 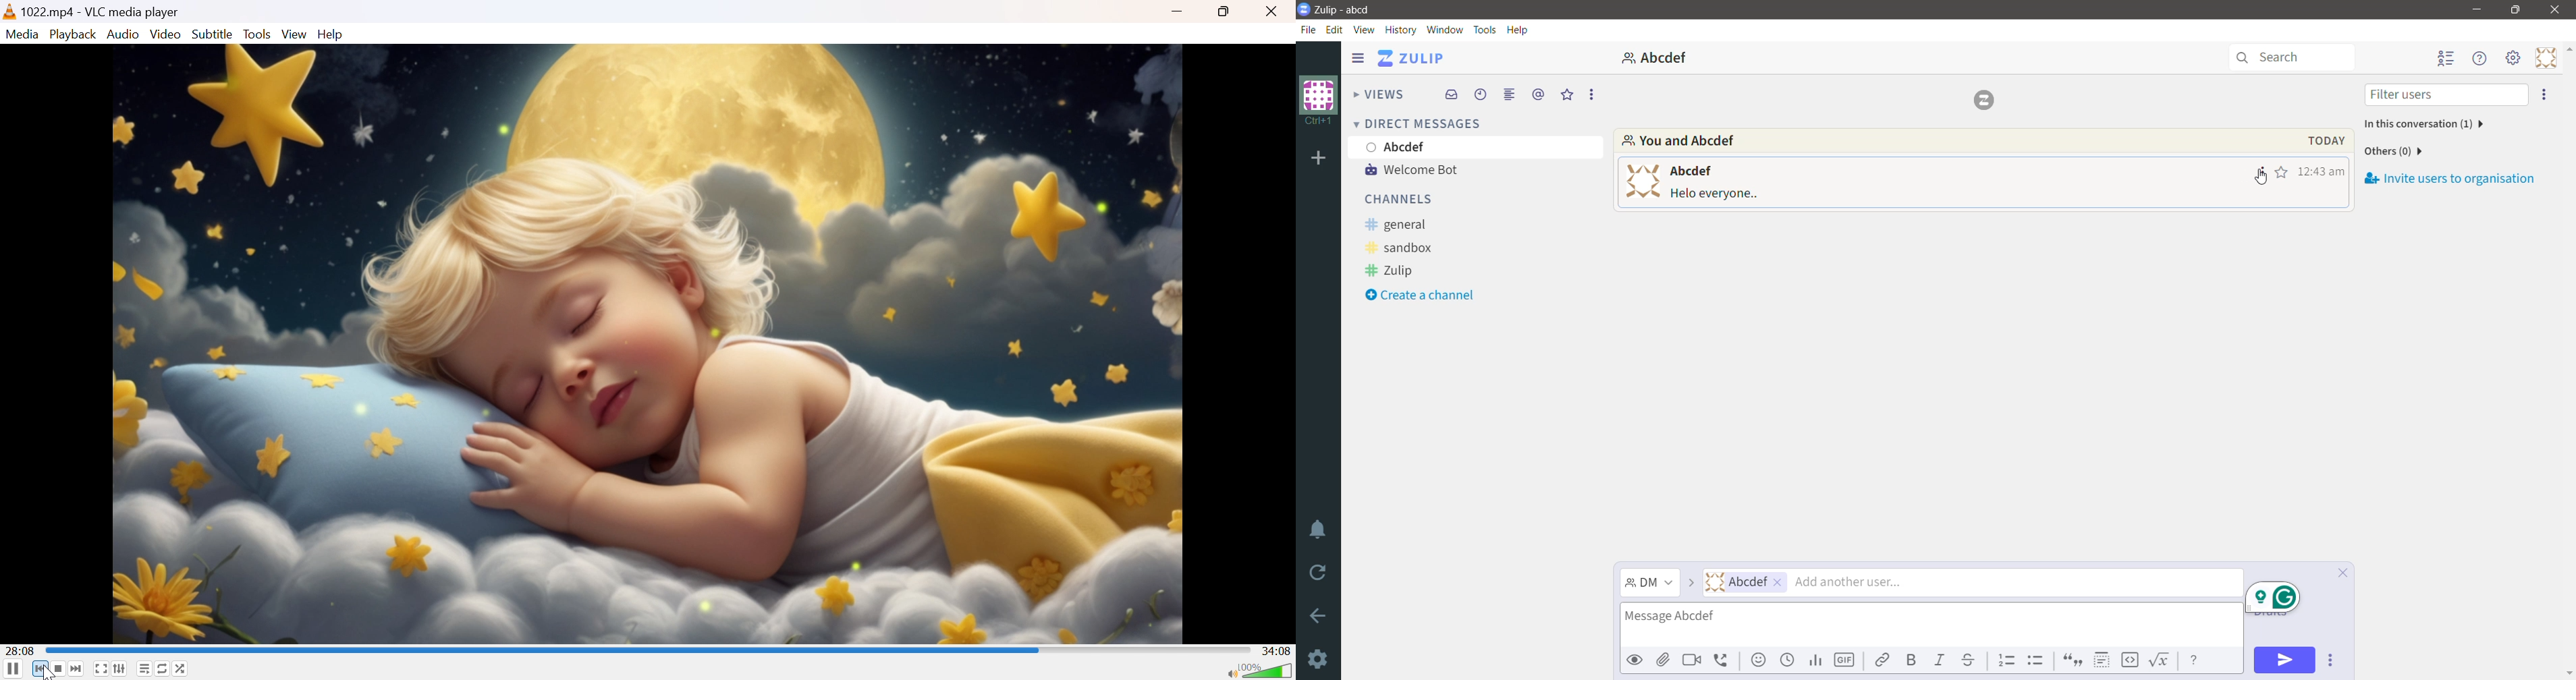 What do you see at coordinates (1319, 102) in the screenshot?
I see `Organization Name` at bounding box center [1319, 102].